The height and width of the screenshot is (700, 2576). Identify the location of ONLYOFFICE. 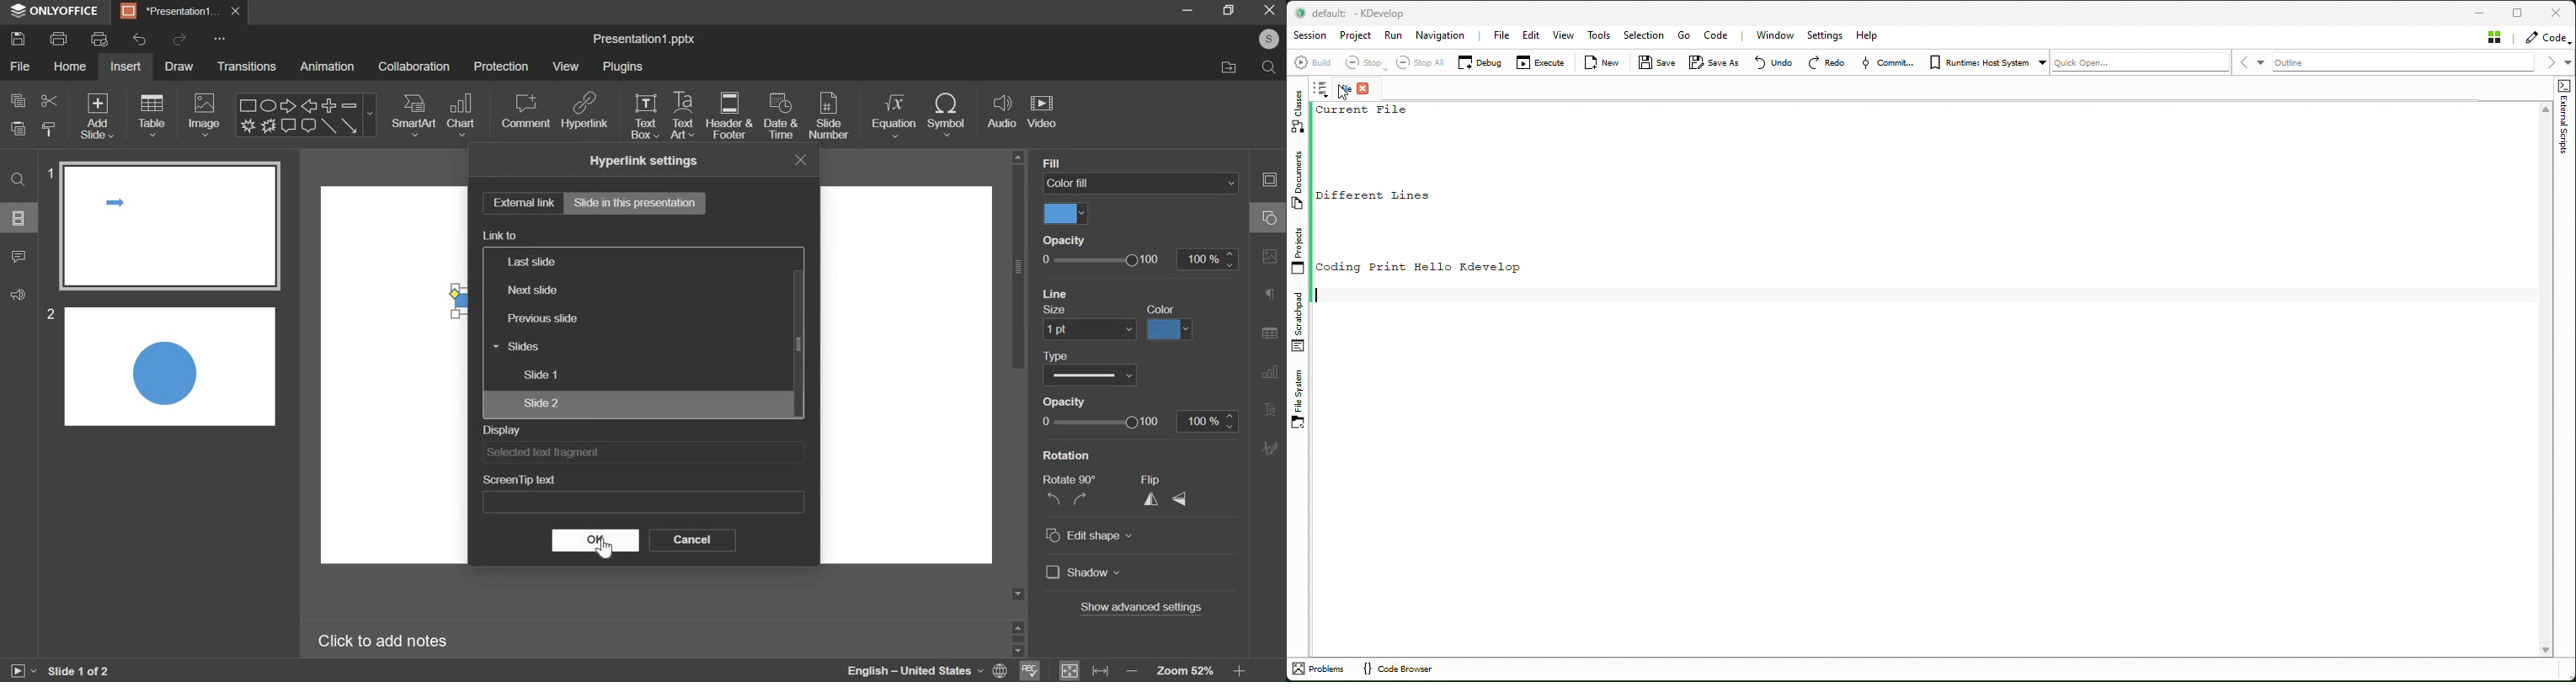
(53, 13).